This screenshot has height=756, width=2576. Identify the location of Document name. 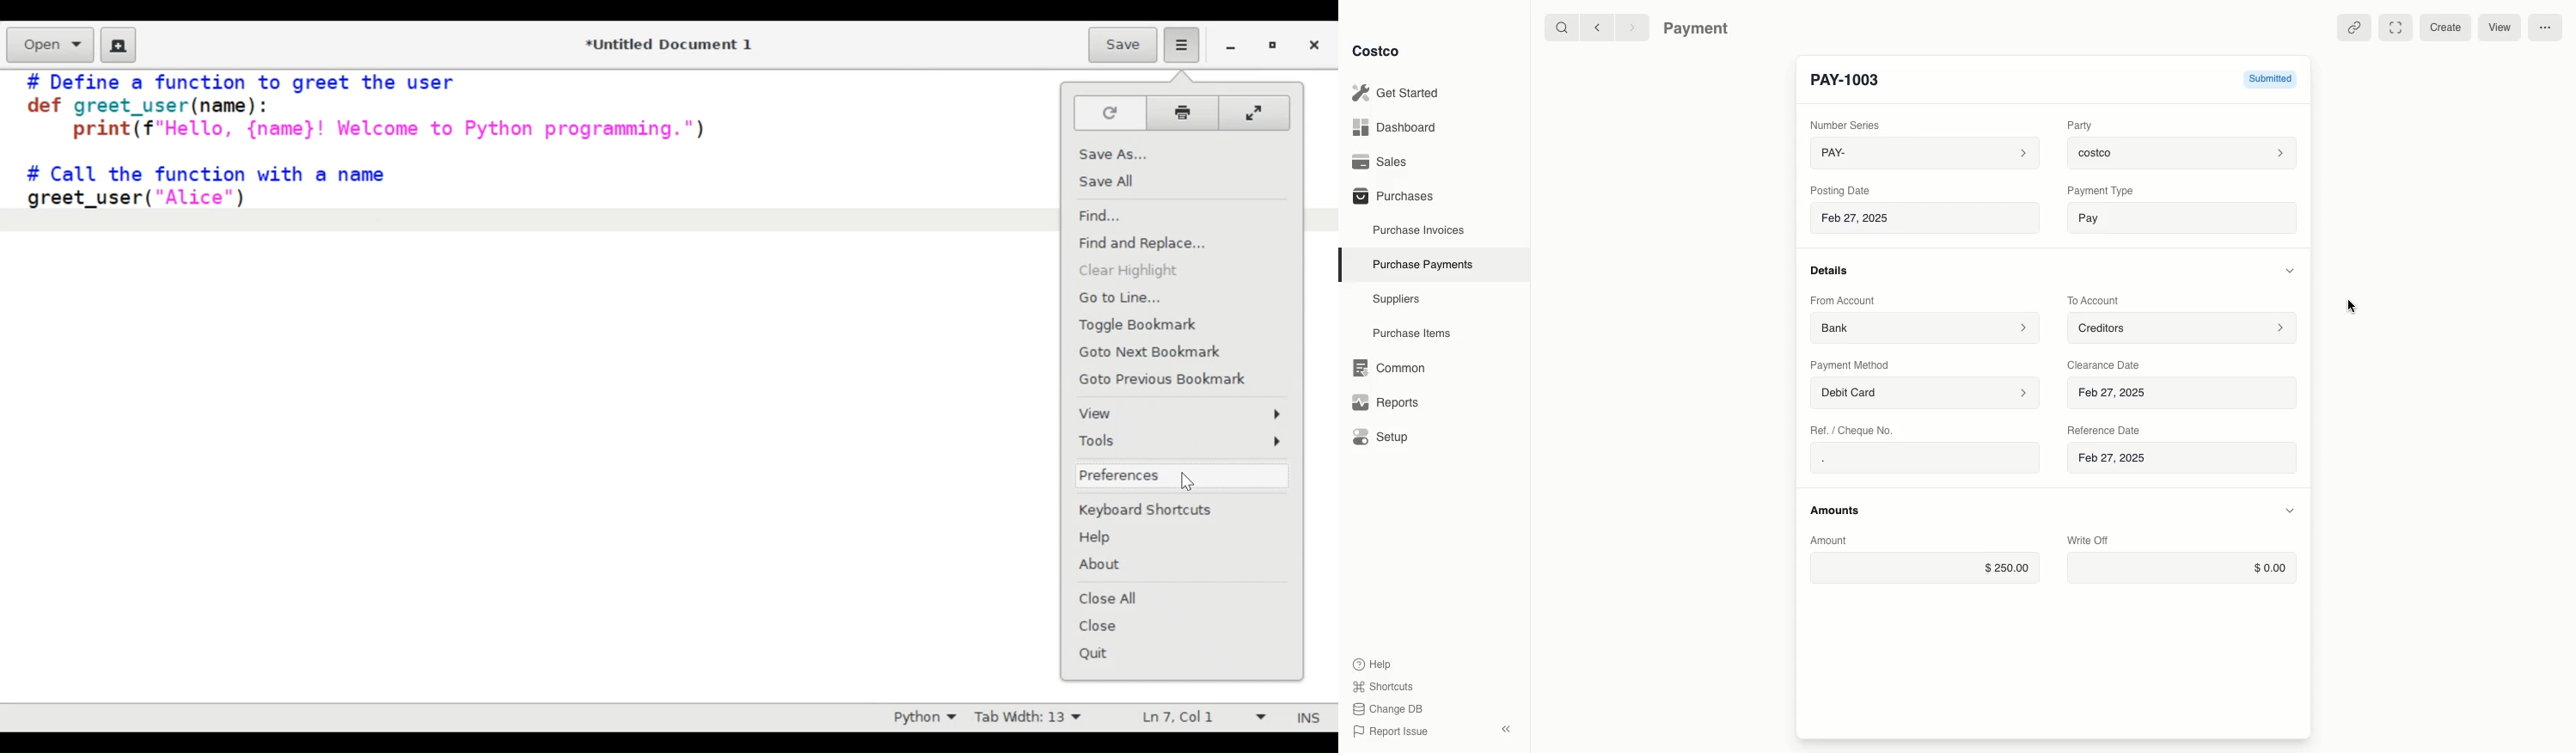
(673, 45).